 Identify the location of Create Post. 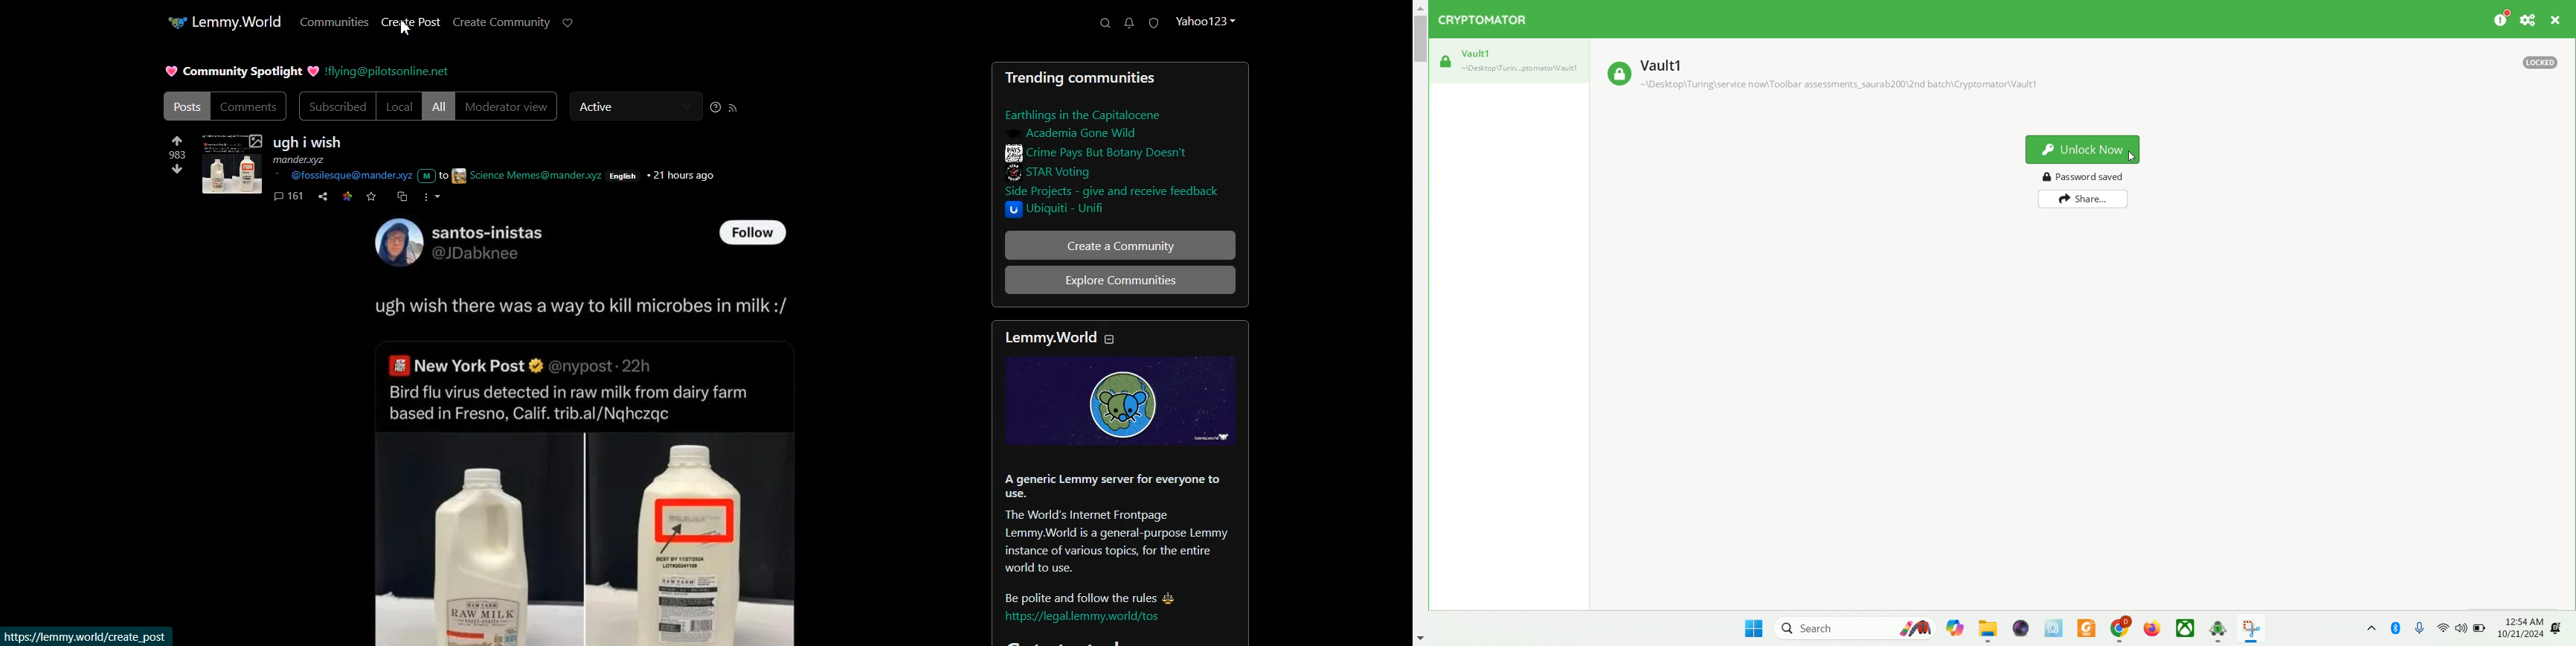
(411, 26).